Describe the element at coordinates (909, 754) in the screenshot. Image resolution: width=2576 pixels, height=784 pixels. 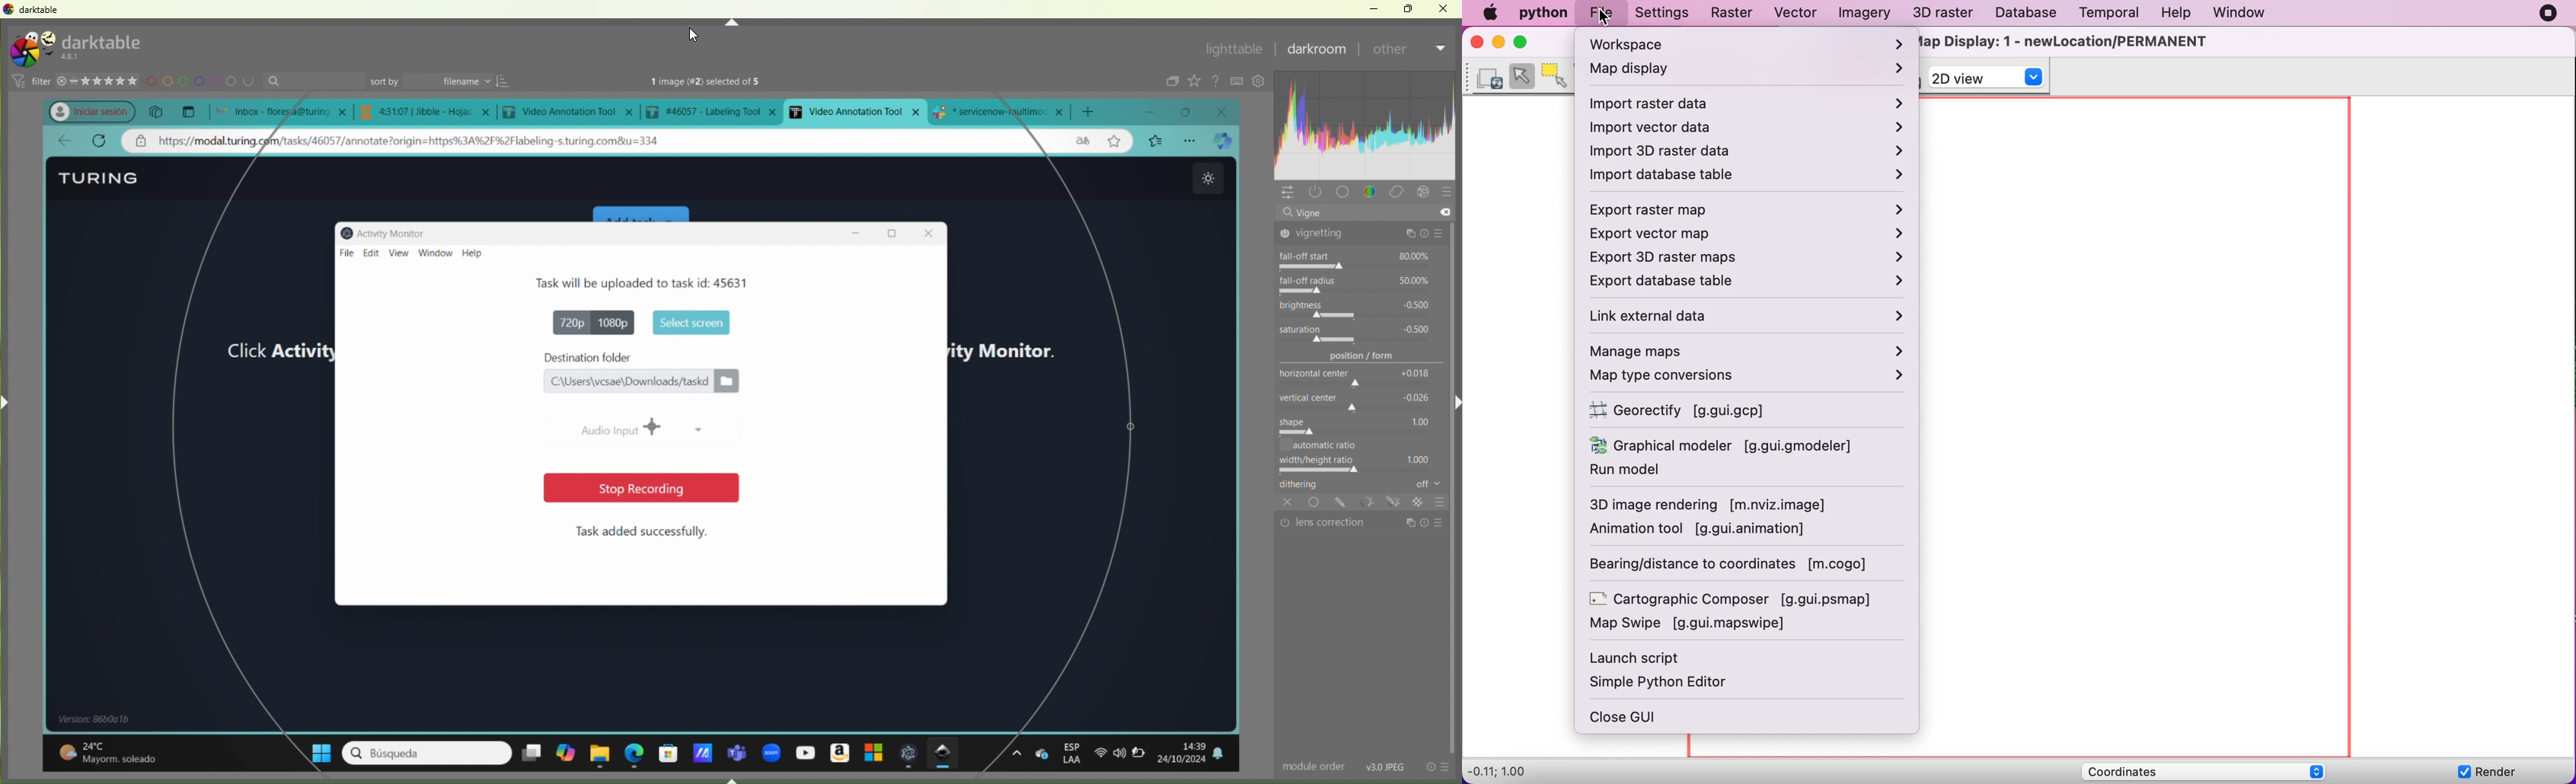
I see `open appliction` at that location.